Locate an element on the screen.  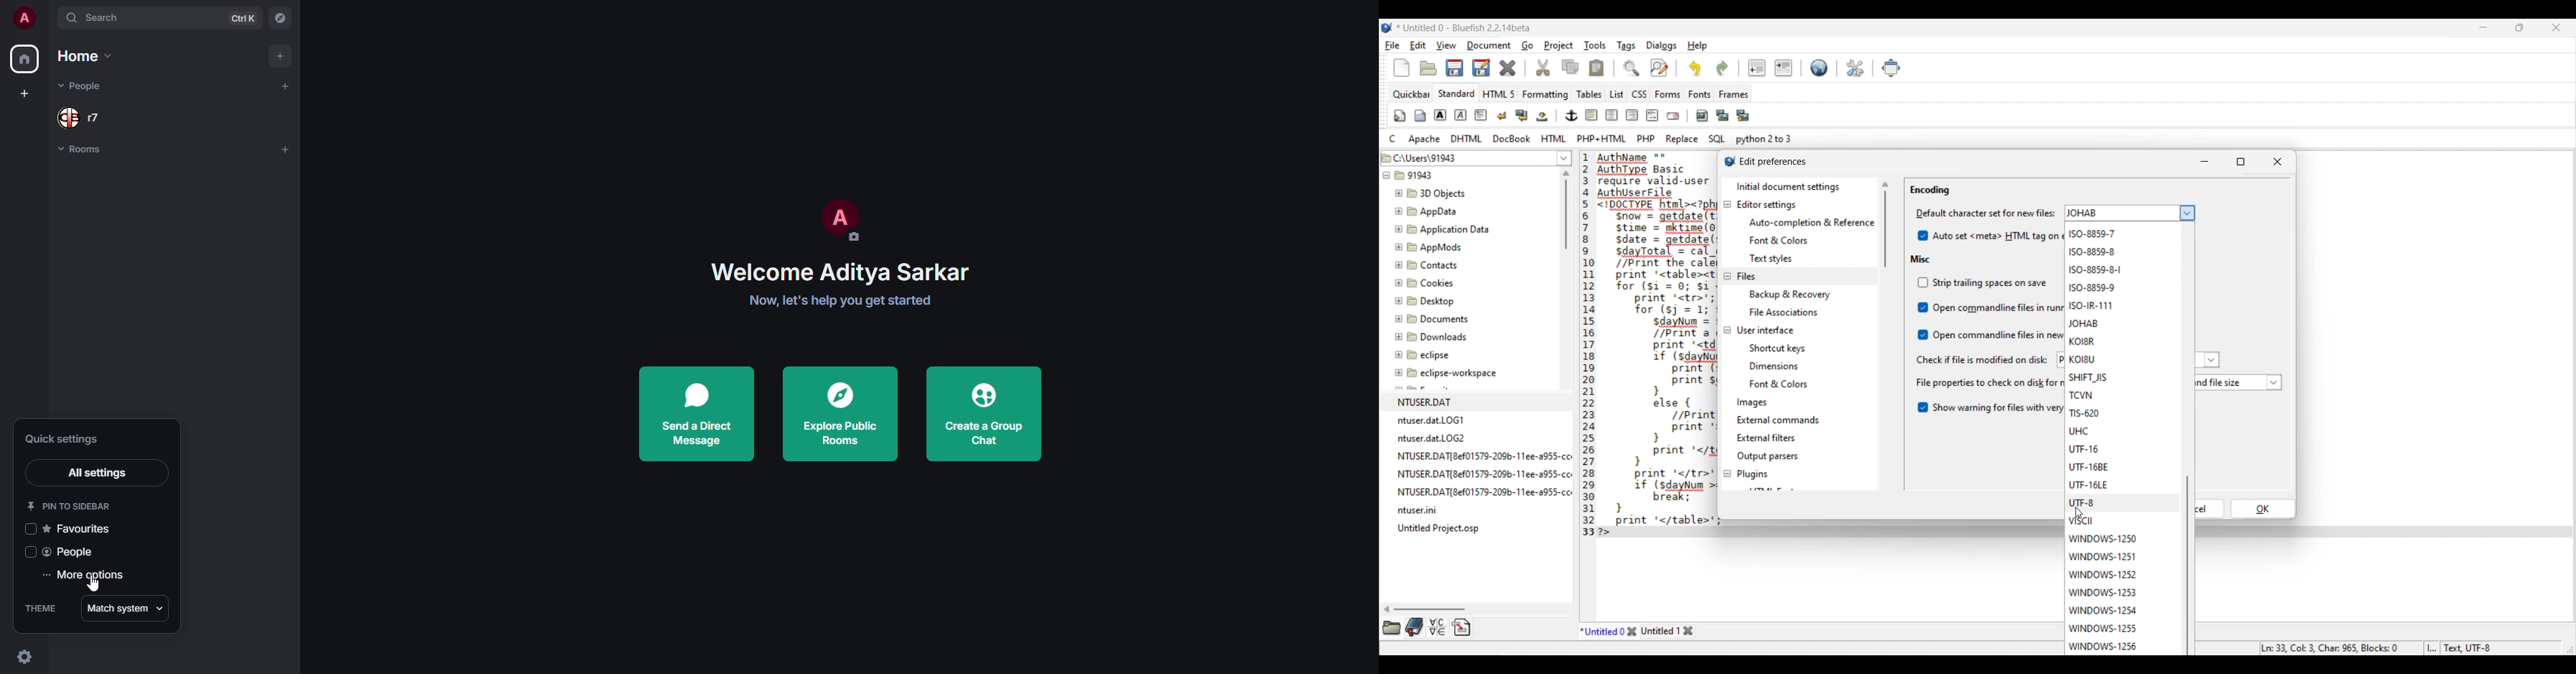
Vertical slide bar is located at coordinates (1885, 225).